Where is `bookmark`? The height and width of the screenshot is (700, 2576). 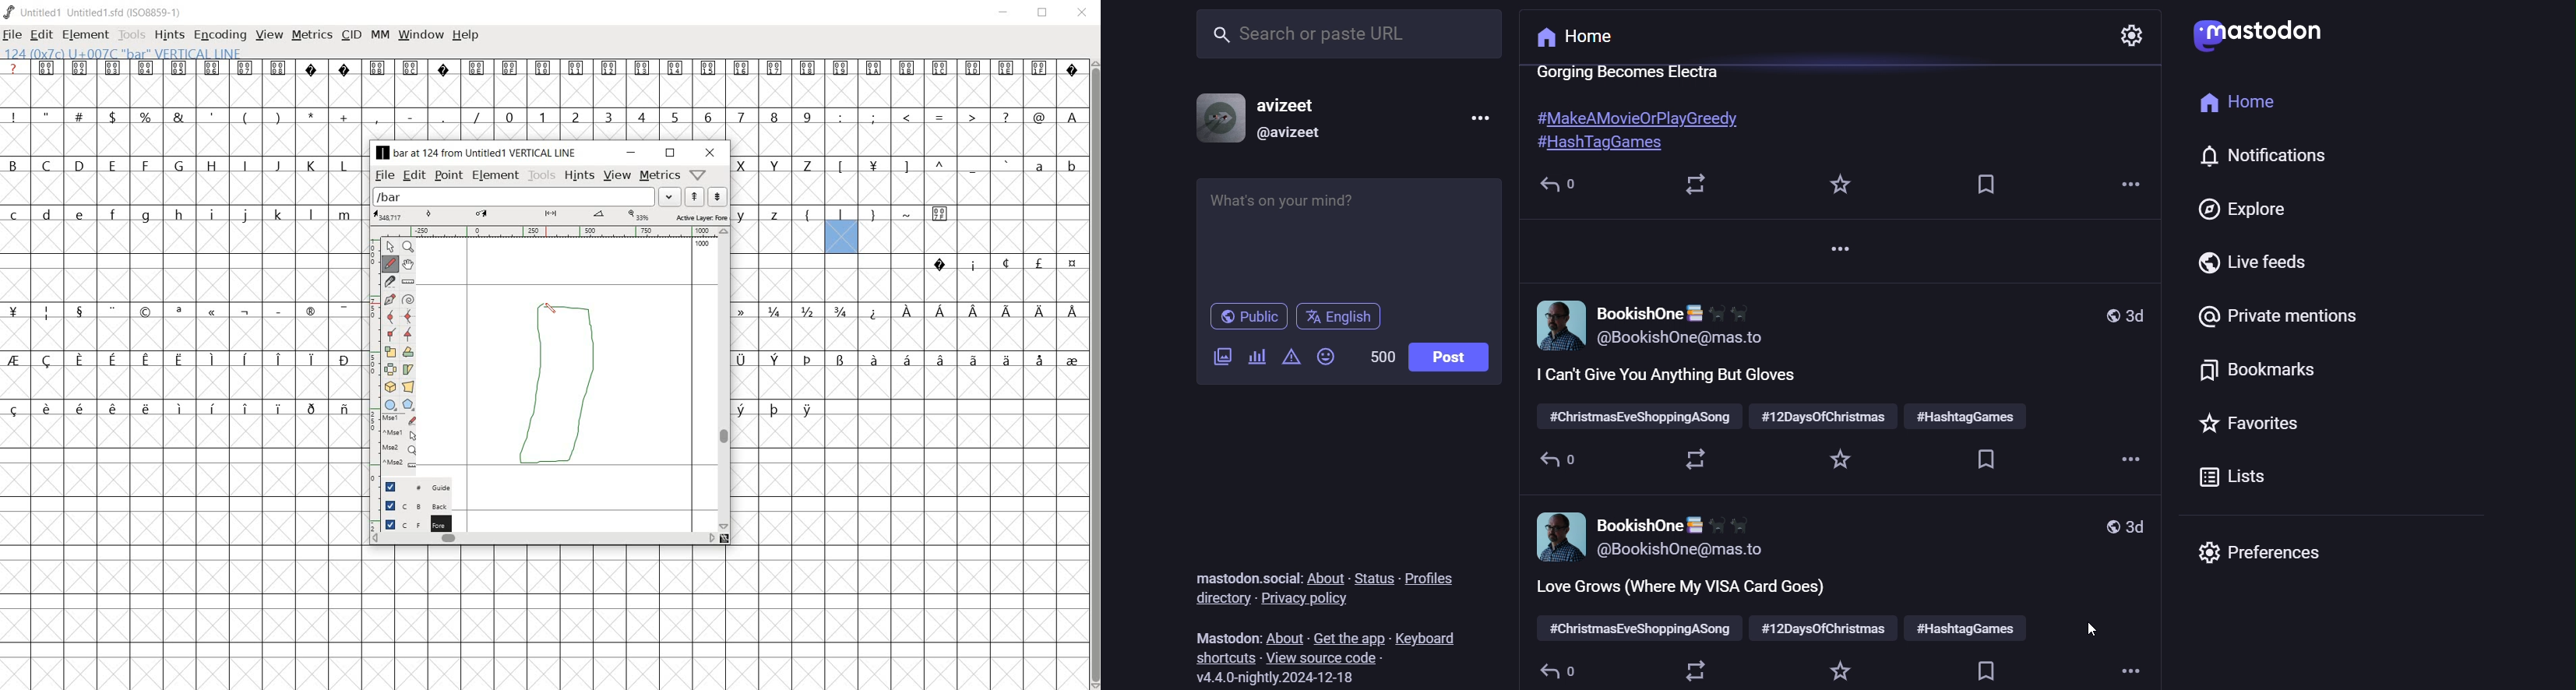
bookmark is located at coordinates (2255, 369).